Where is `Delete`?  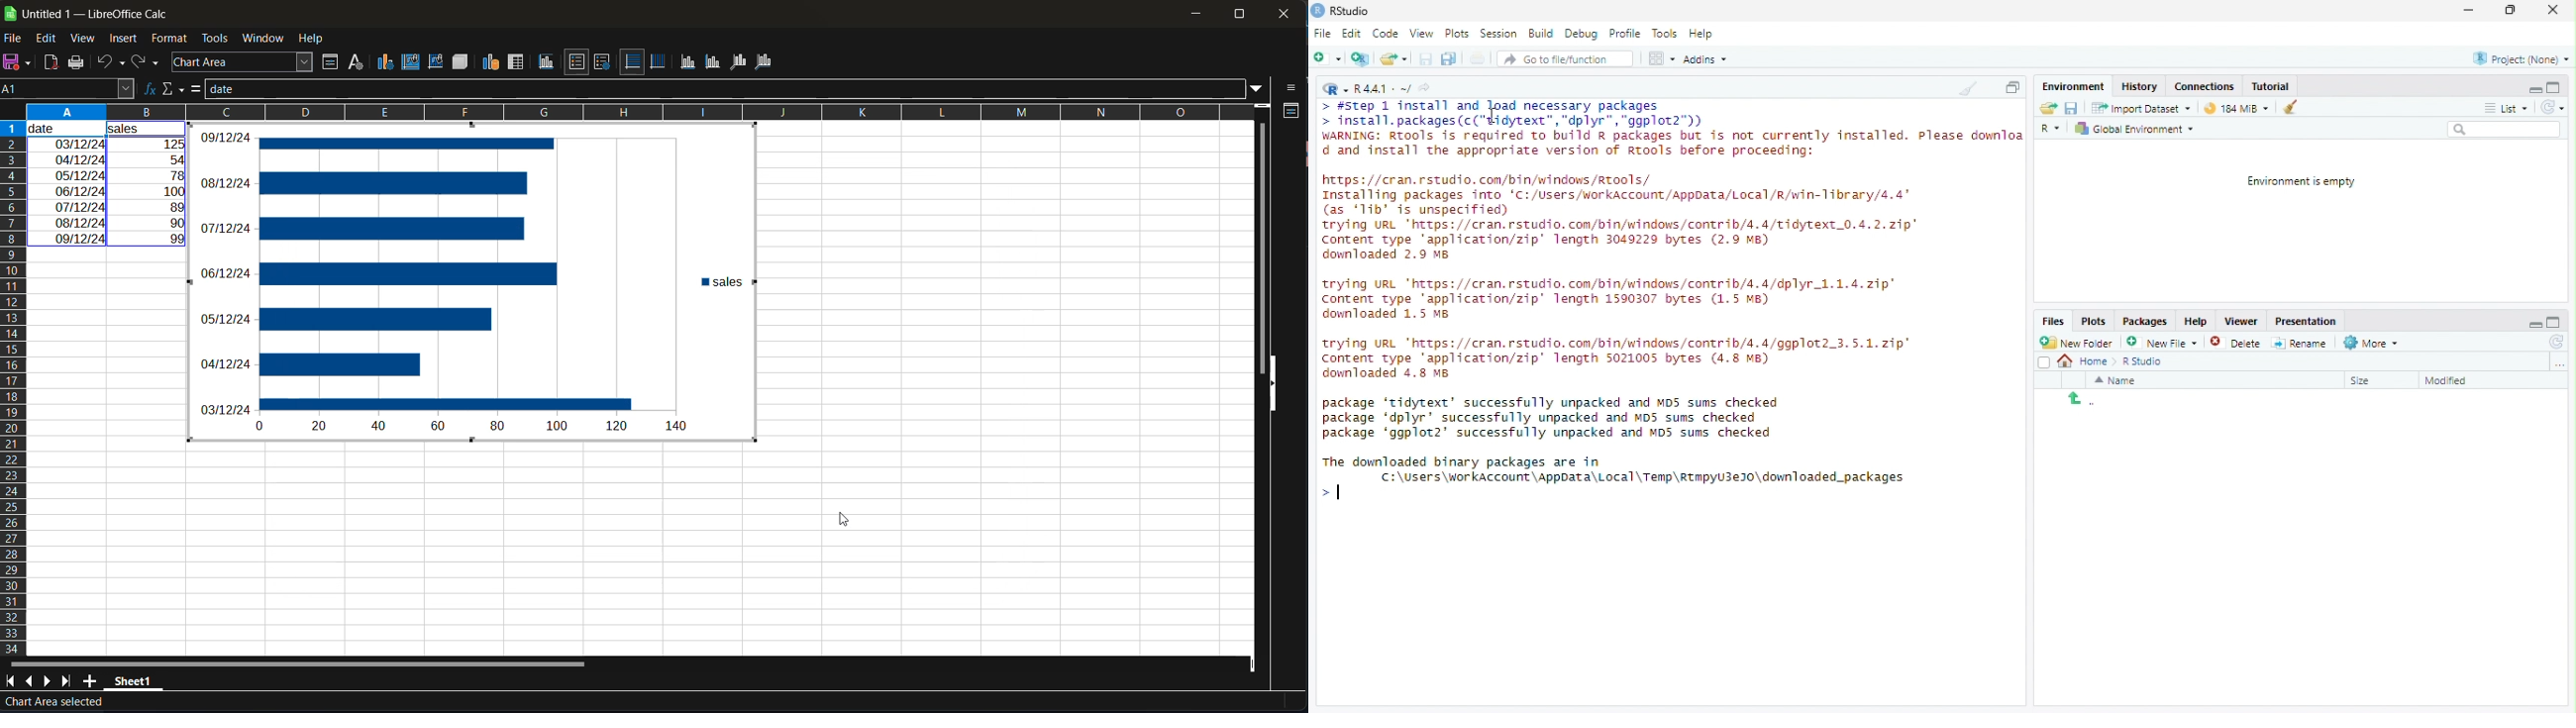 Delete is located at coordinates (2222, 343).